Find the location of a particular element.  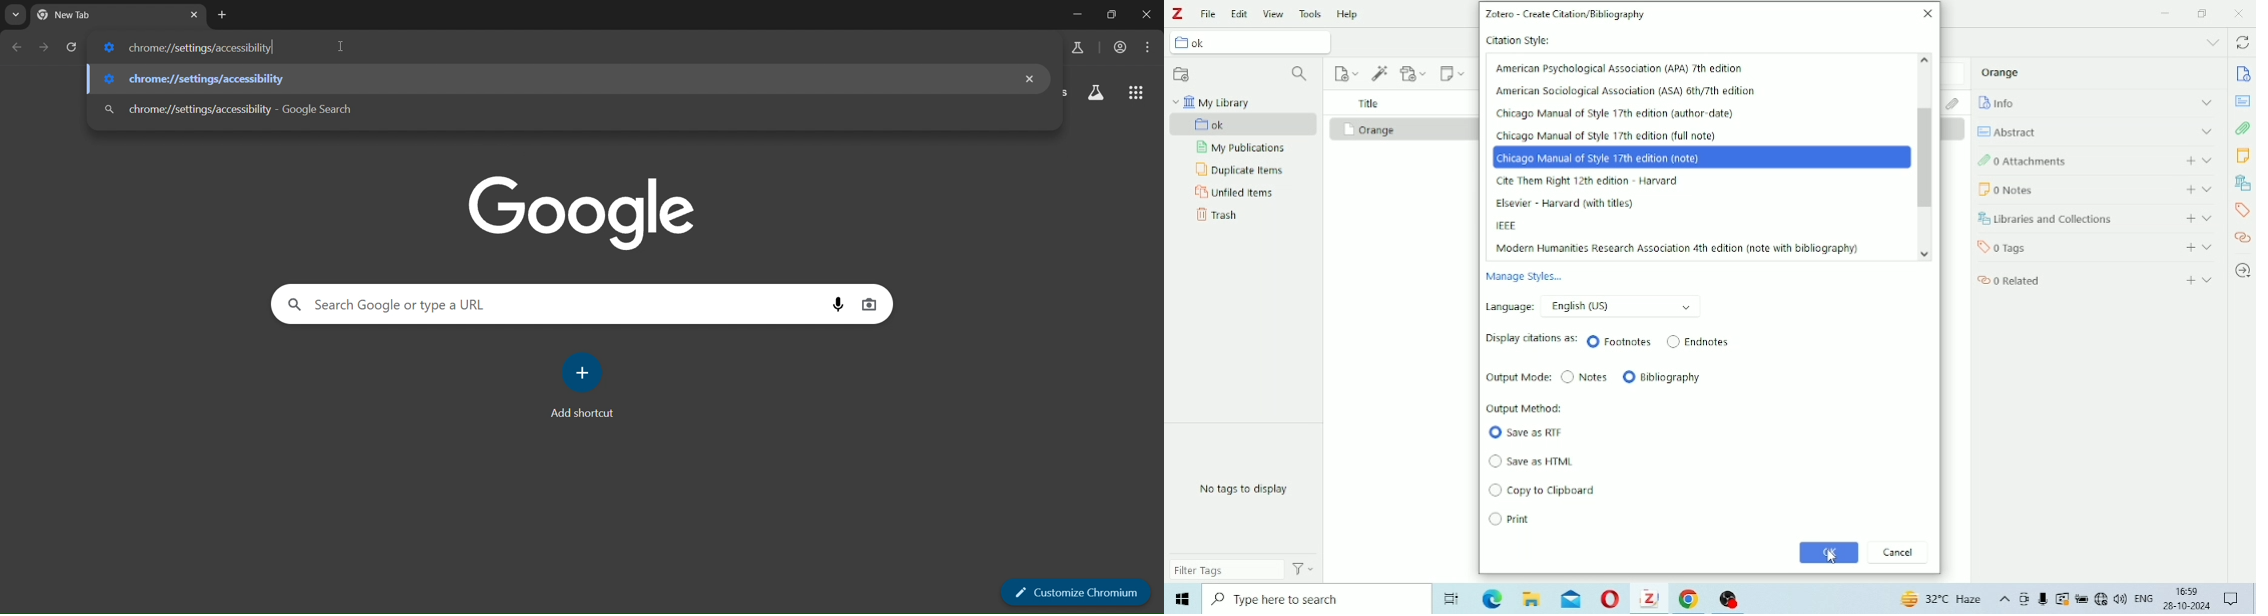

Close is located at coordinates (1927, 14).